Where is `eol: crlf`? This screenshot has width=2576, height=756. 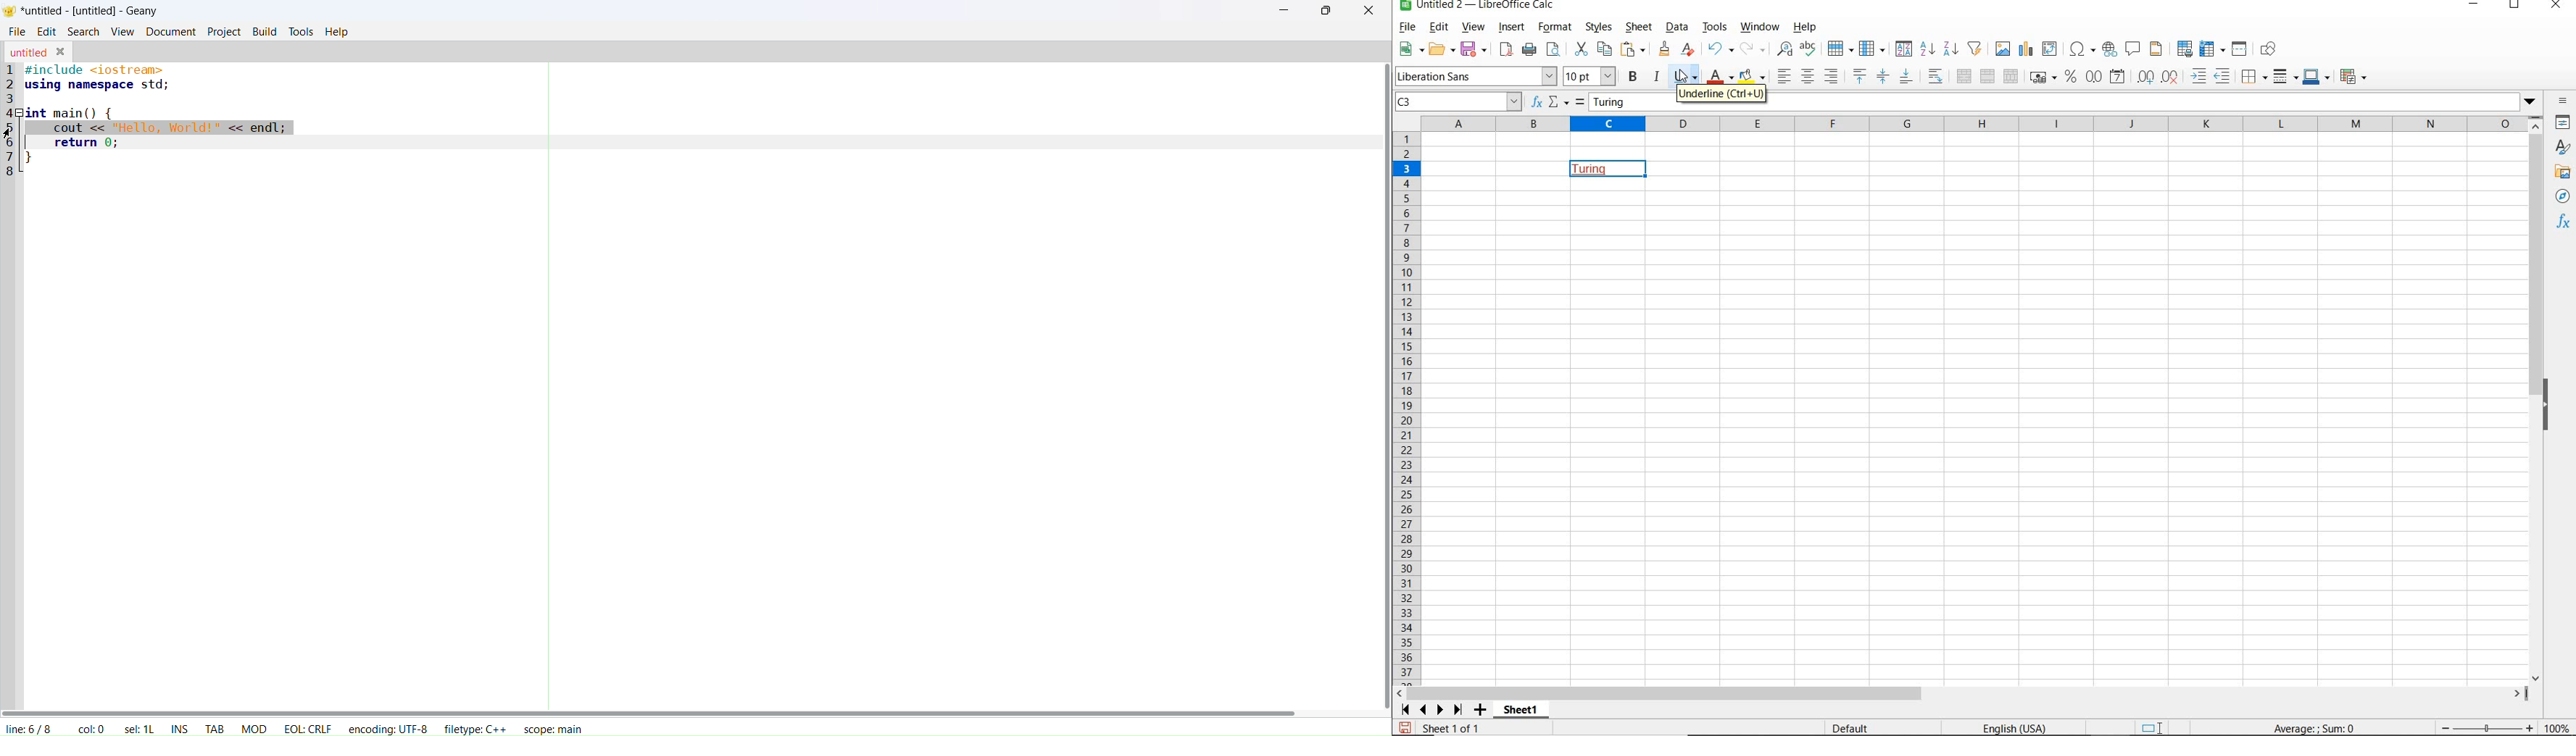 eol: crlf is located at coordinates (308, 727).